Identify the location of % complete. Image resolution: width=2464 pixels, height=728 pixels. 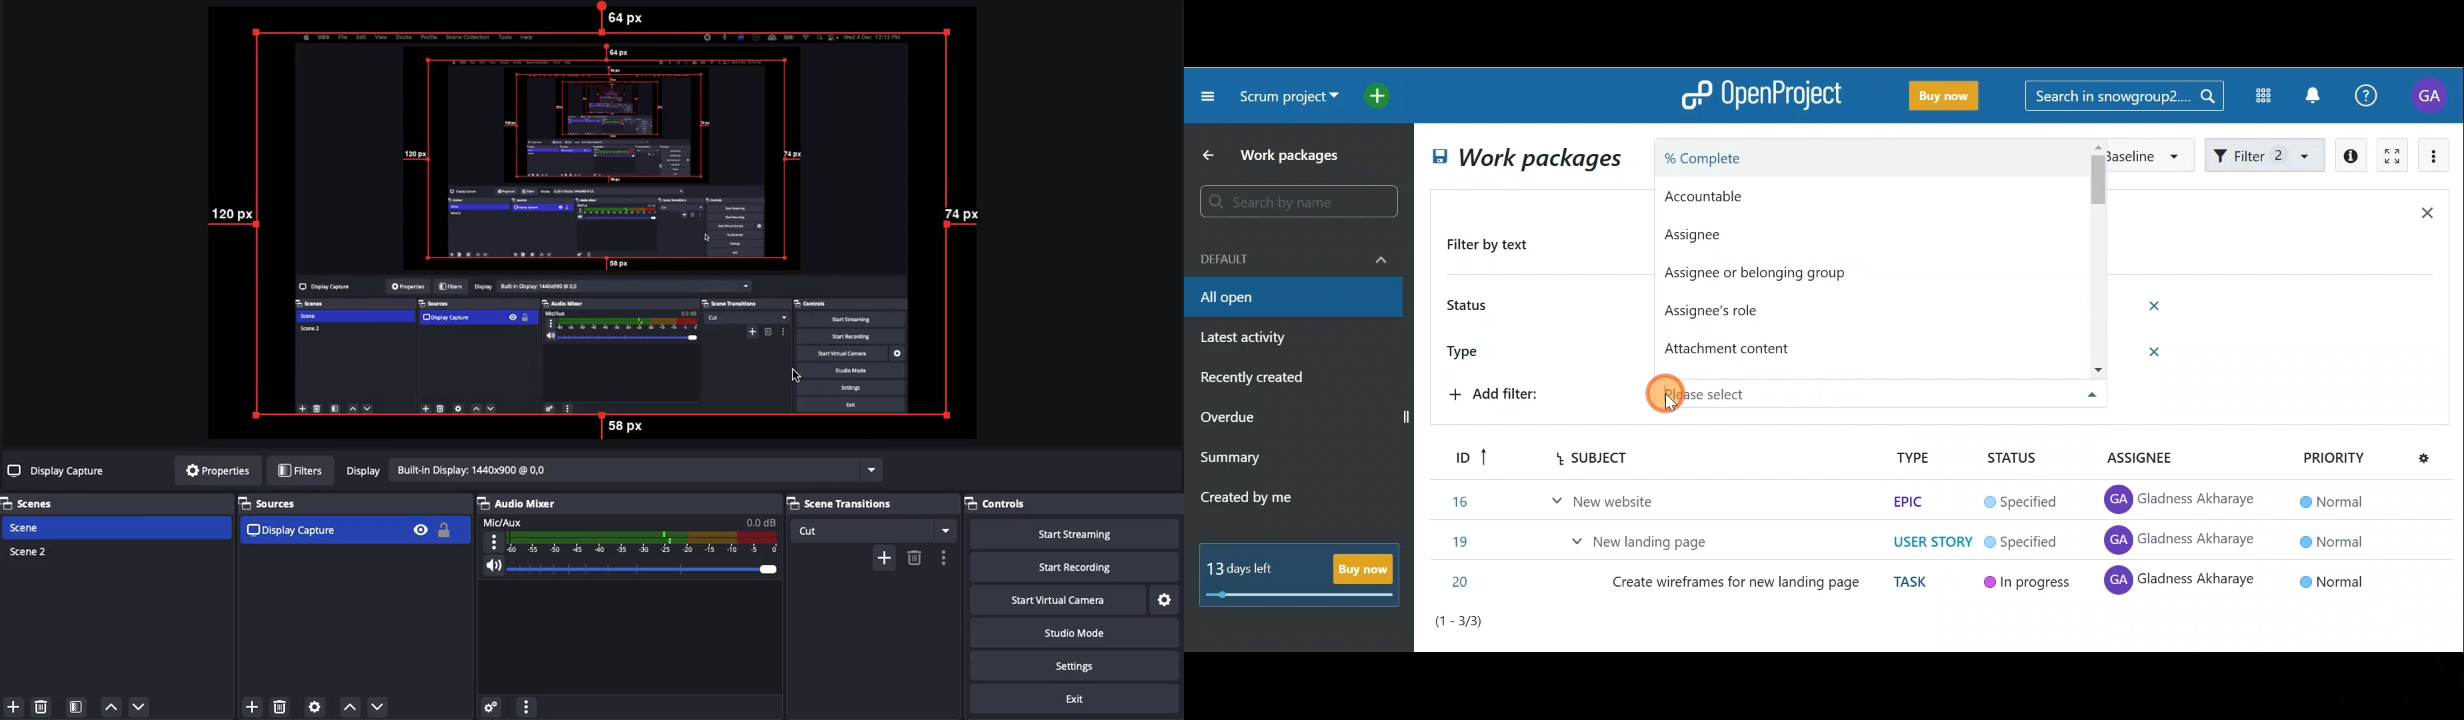
(1826, 160).